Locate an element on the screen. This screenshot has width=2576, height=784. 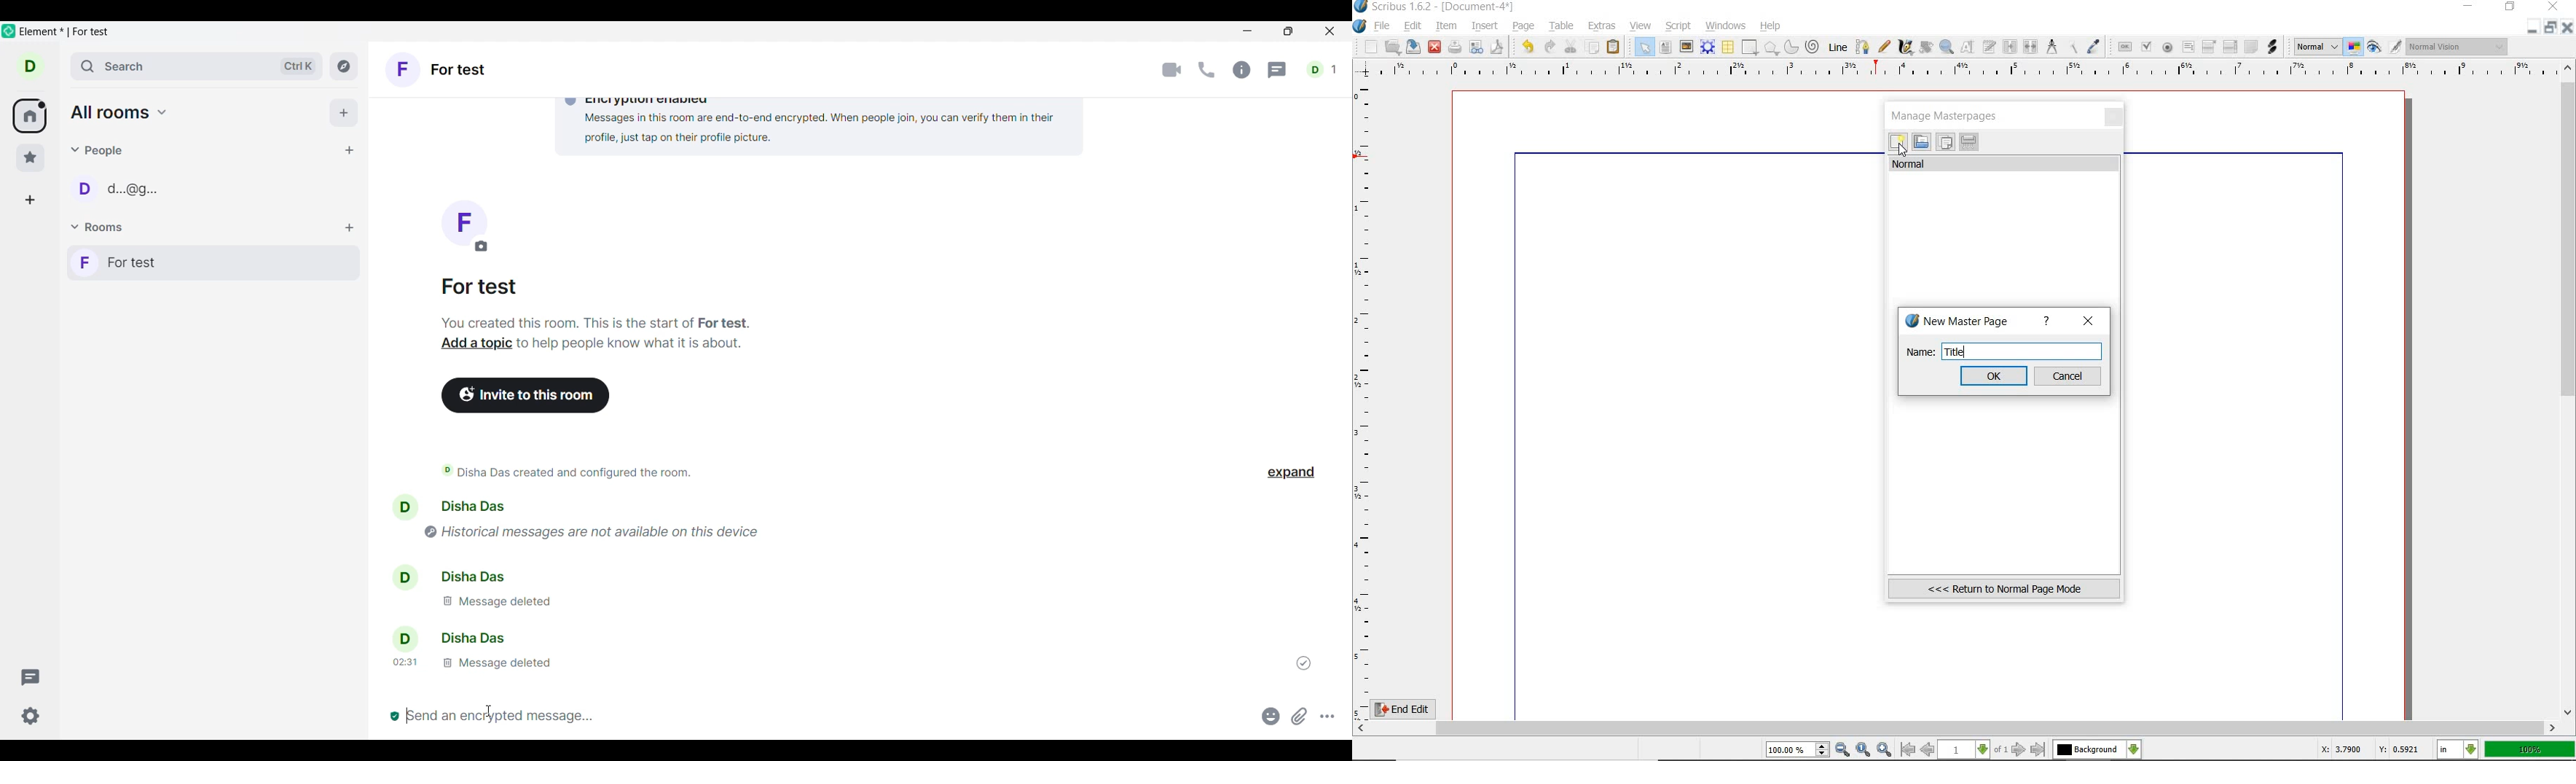
Click to expand is located at coordinates (1291, 473).